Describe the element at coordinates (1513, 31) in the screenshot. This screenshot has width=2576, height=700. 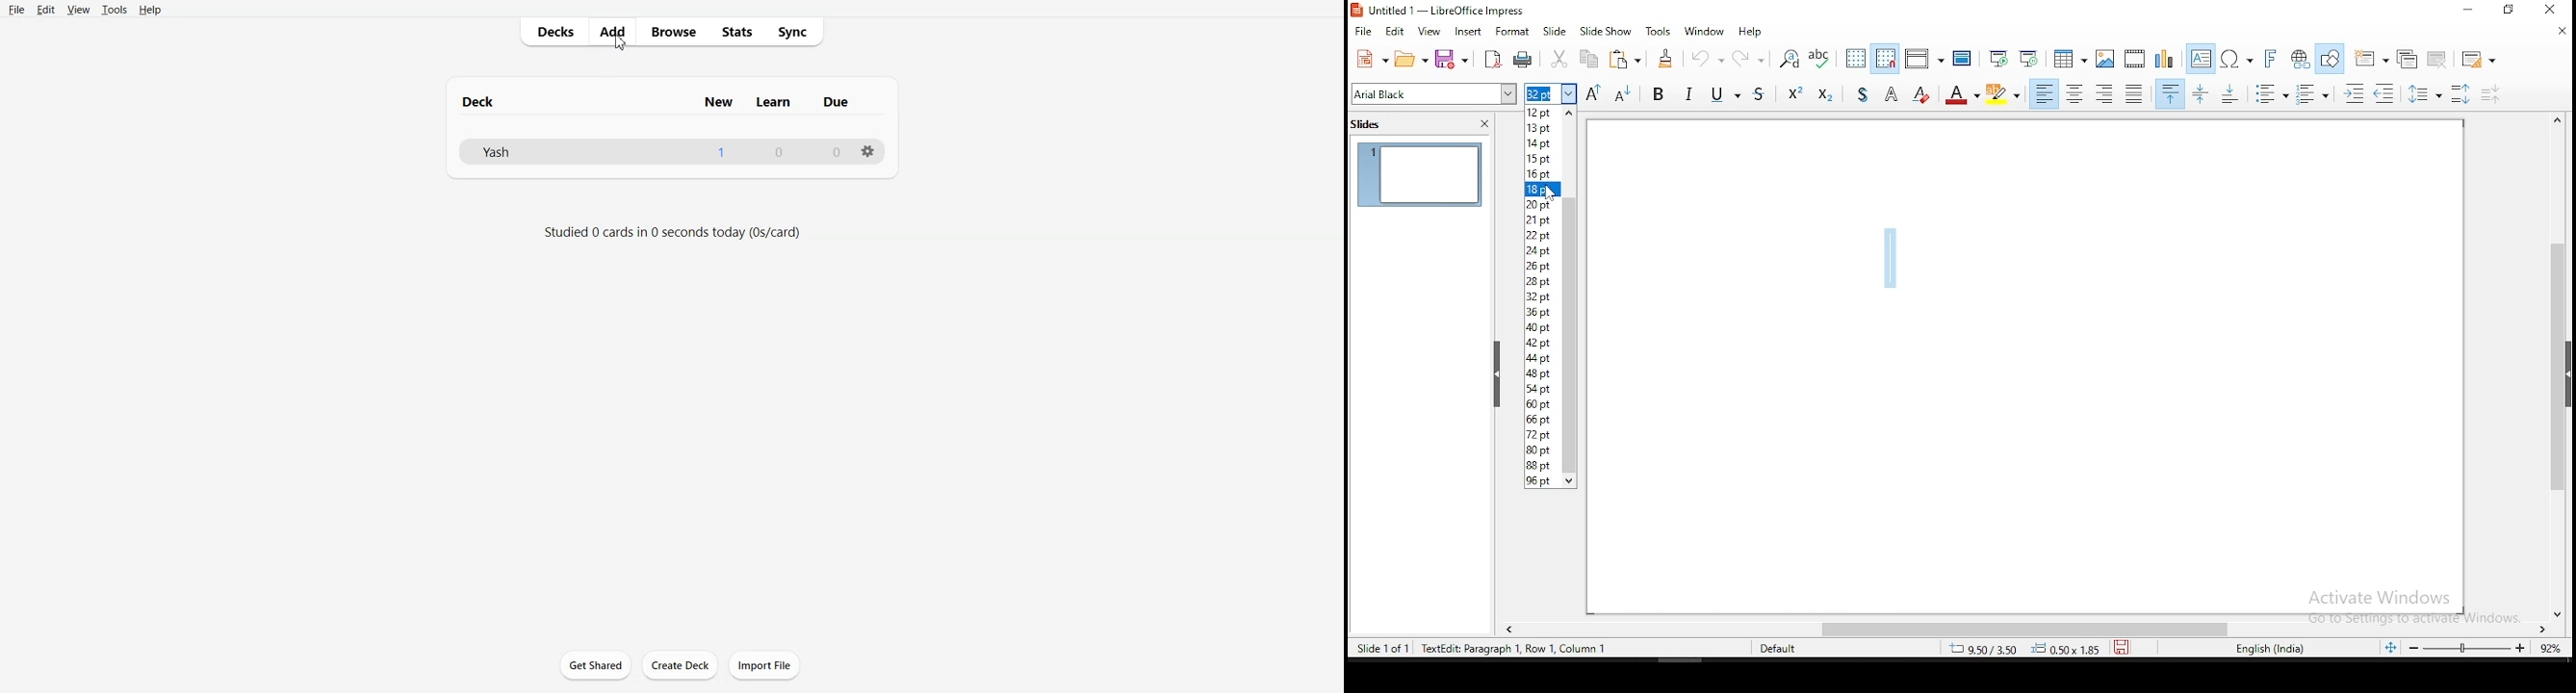
I see `format` at that location.